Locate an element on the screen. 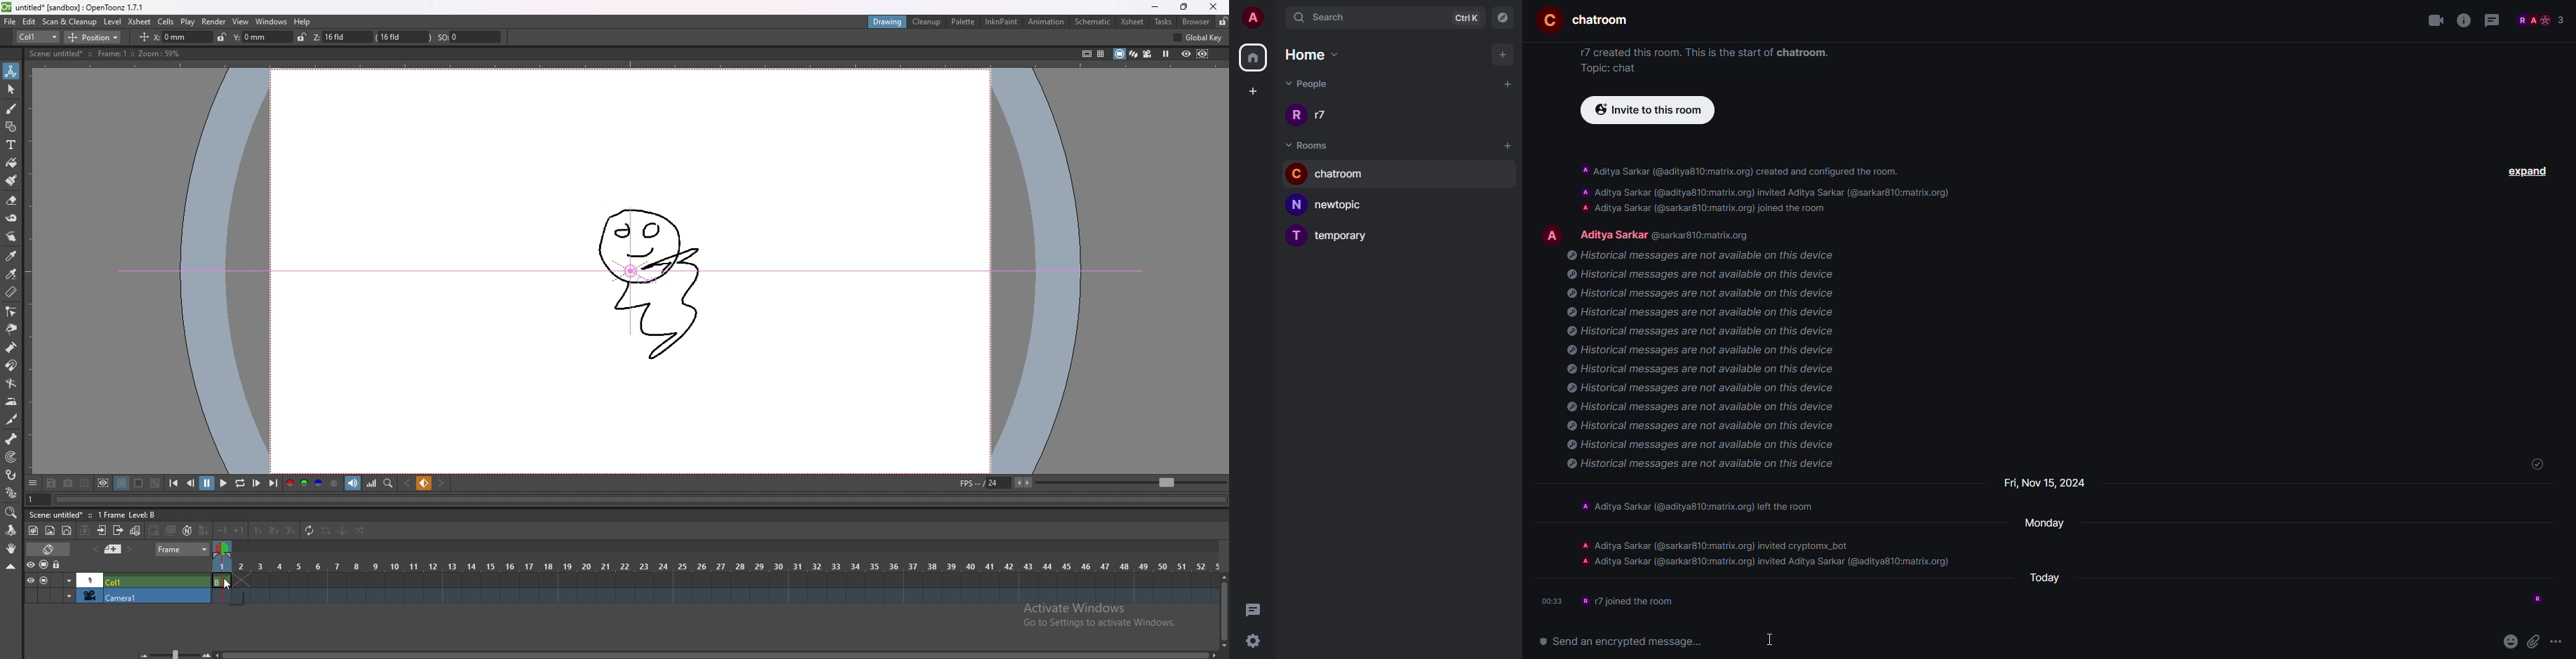 The width and height of the screenshot is (2576, 672). new topic is located at coordinates (1333, 204).